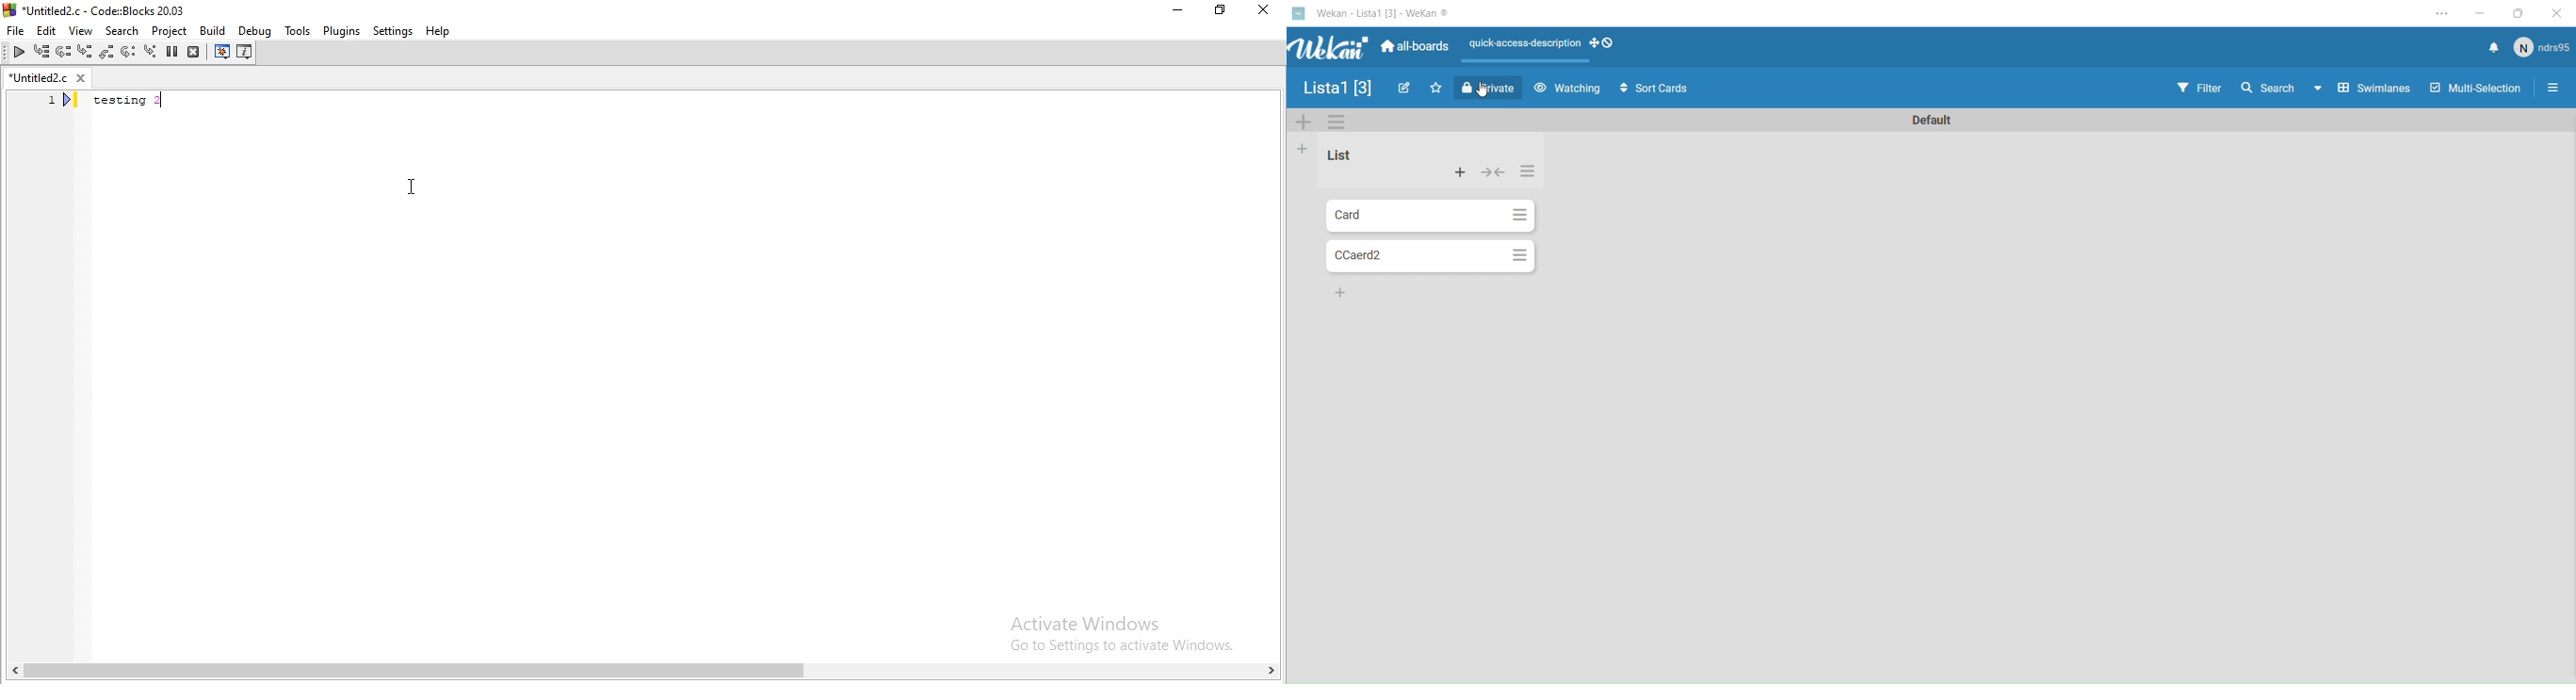 Image resolution: width=2576 pixels, height=700 pixels. I want to click on Edit , so click(43, 31).